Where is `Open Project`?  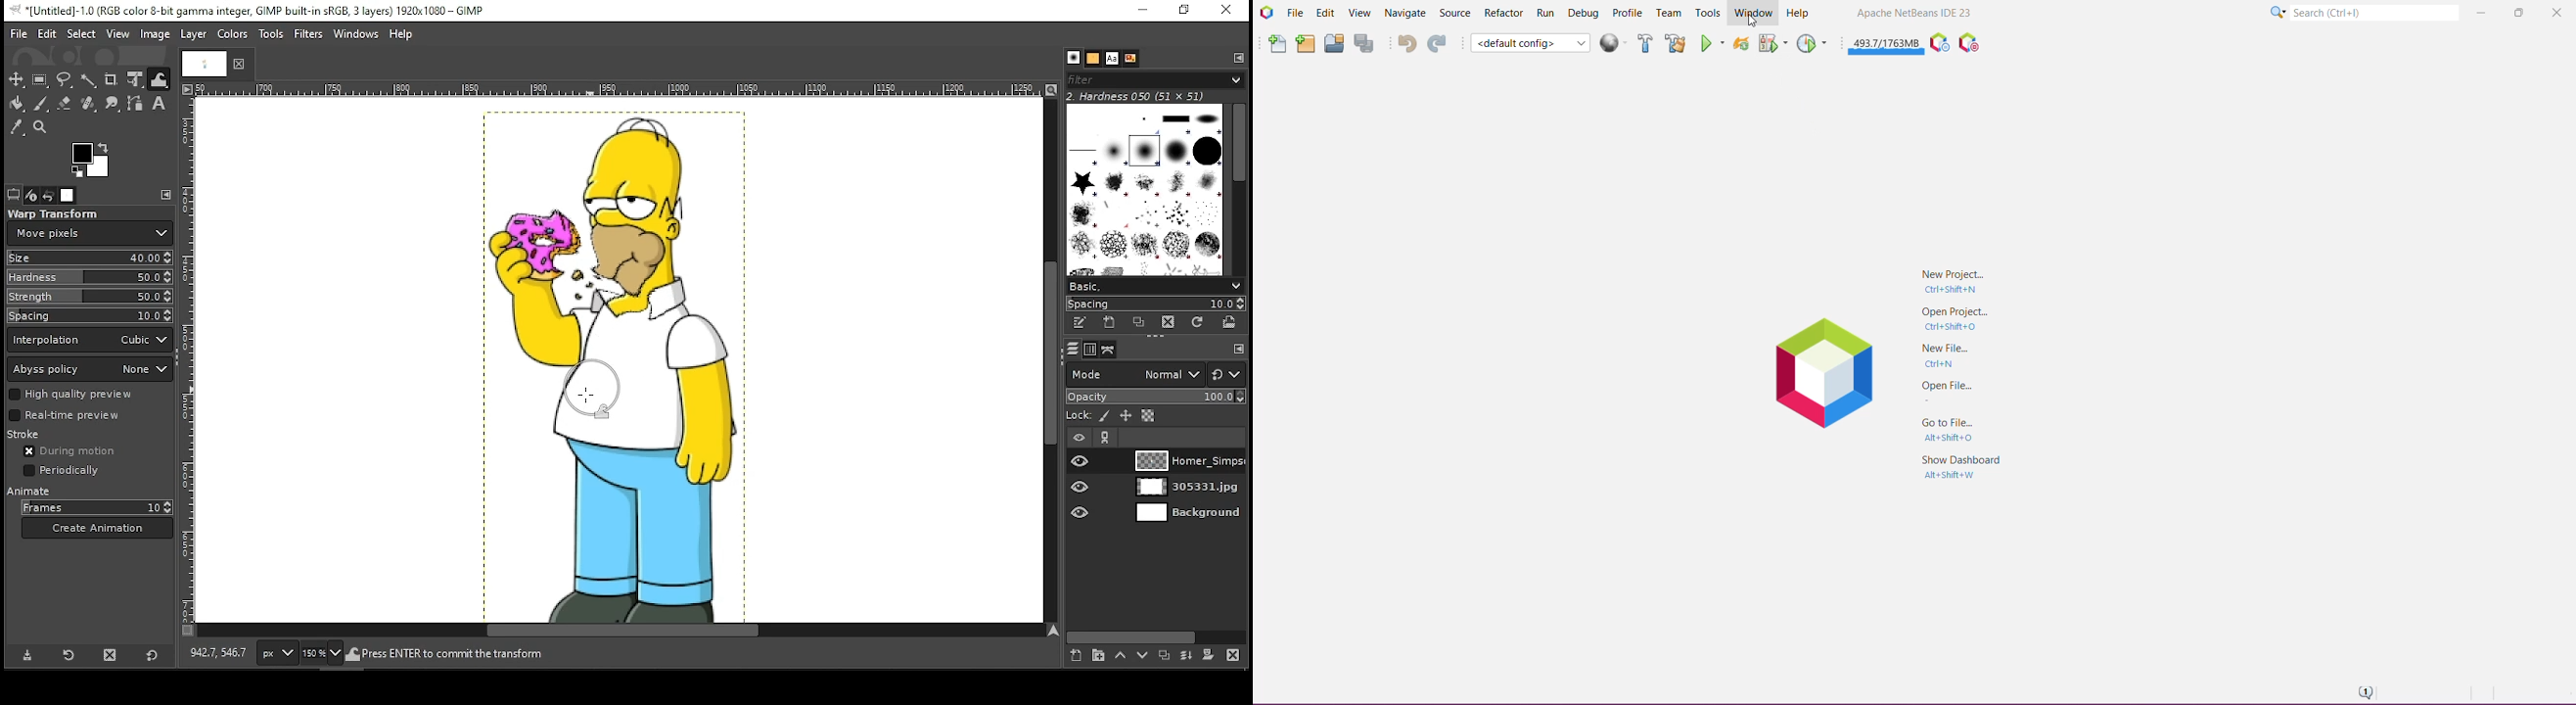 Open Project is located at coordinates (1333, 43).